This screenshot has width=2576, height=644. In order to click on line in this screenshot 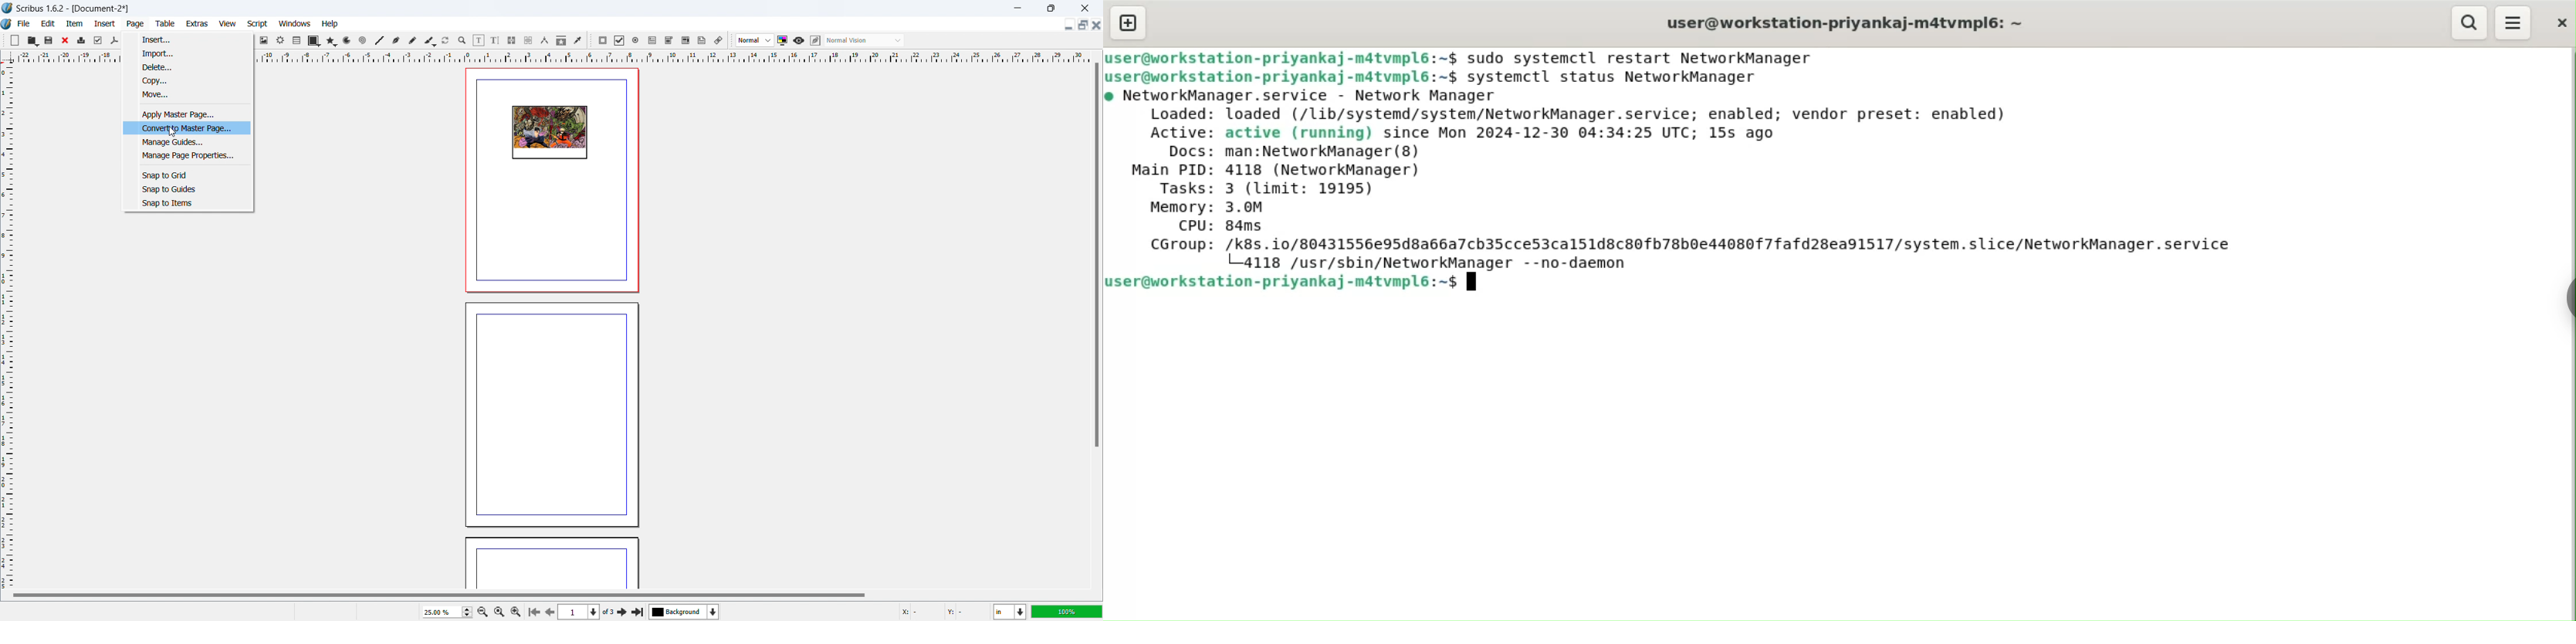, I will do `click(379, 41)`.